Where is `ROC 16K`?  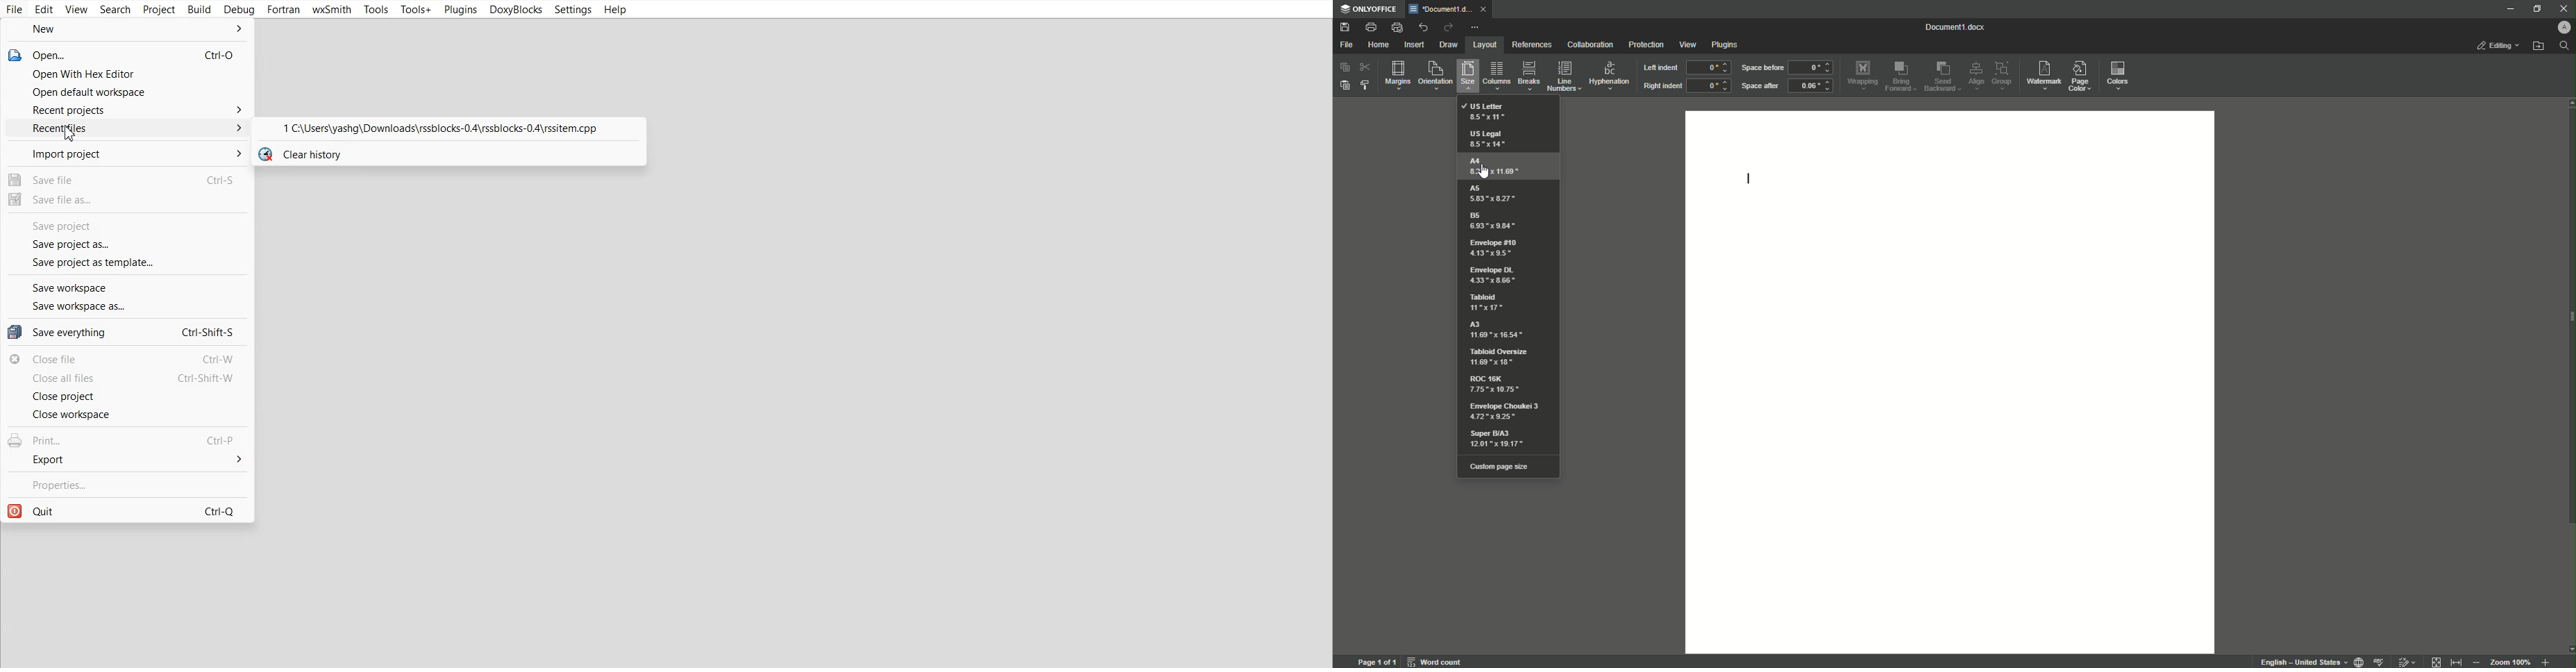
ROC 16K is located at coordinates (1494, 386).